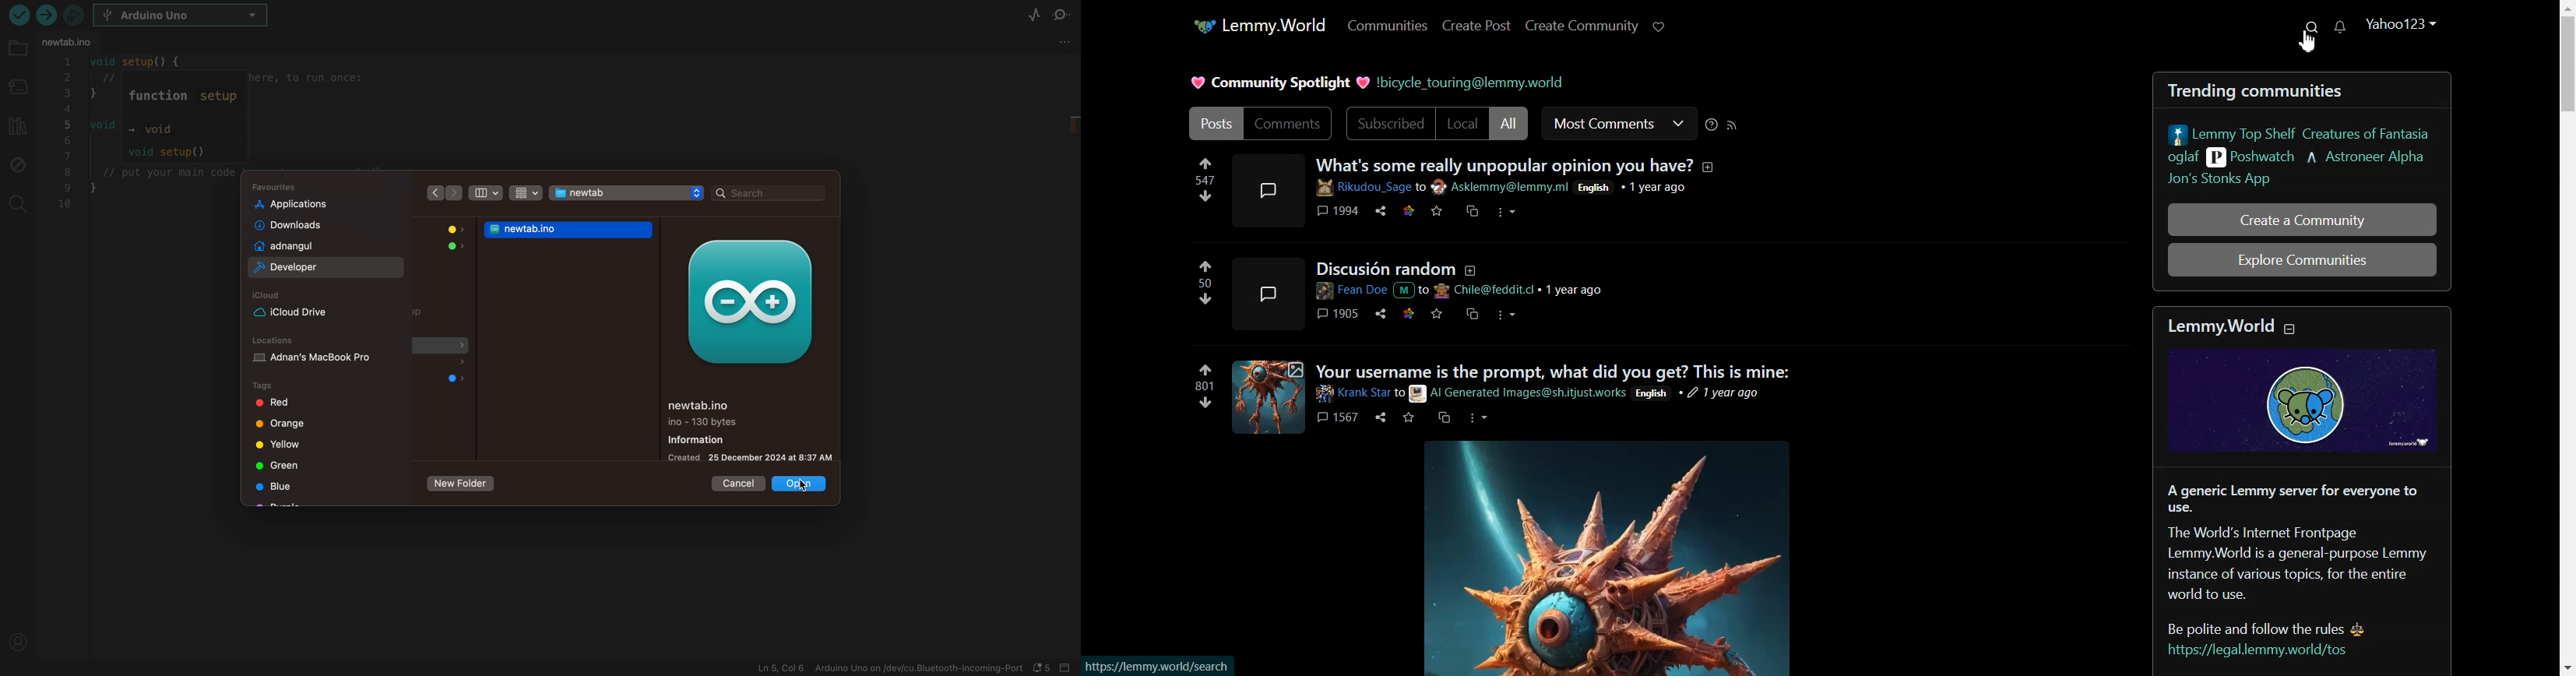  Describe the element at coordinates (1479, 417) in the screenshot. I see `options` at that location.